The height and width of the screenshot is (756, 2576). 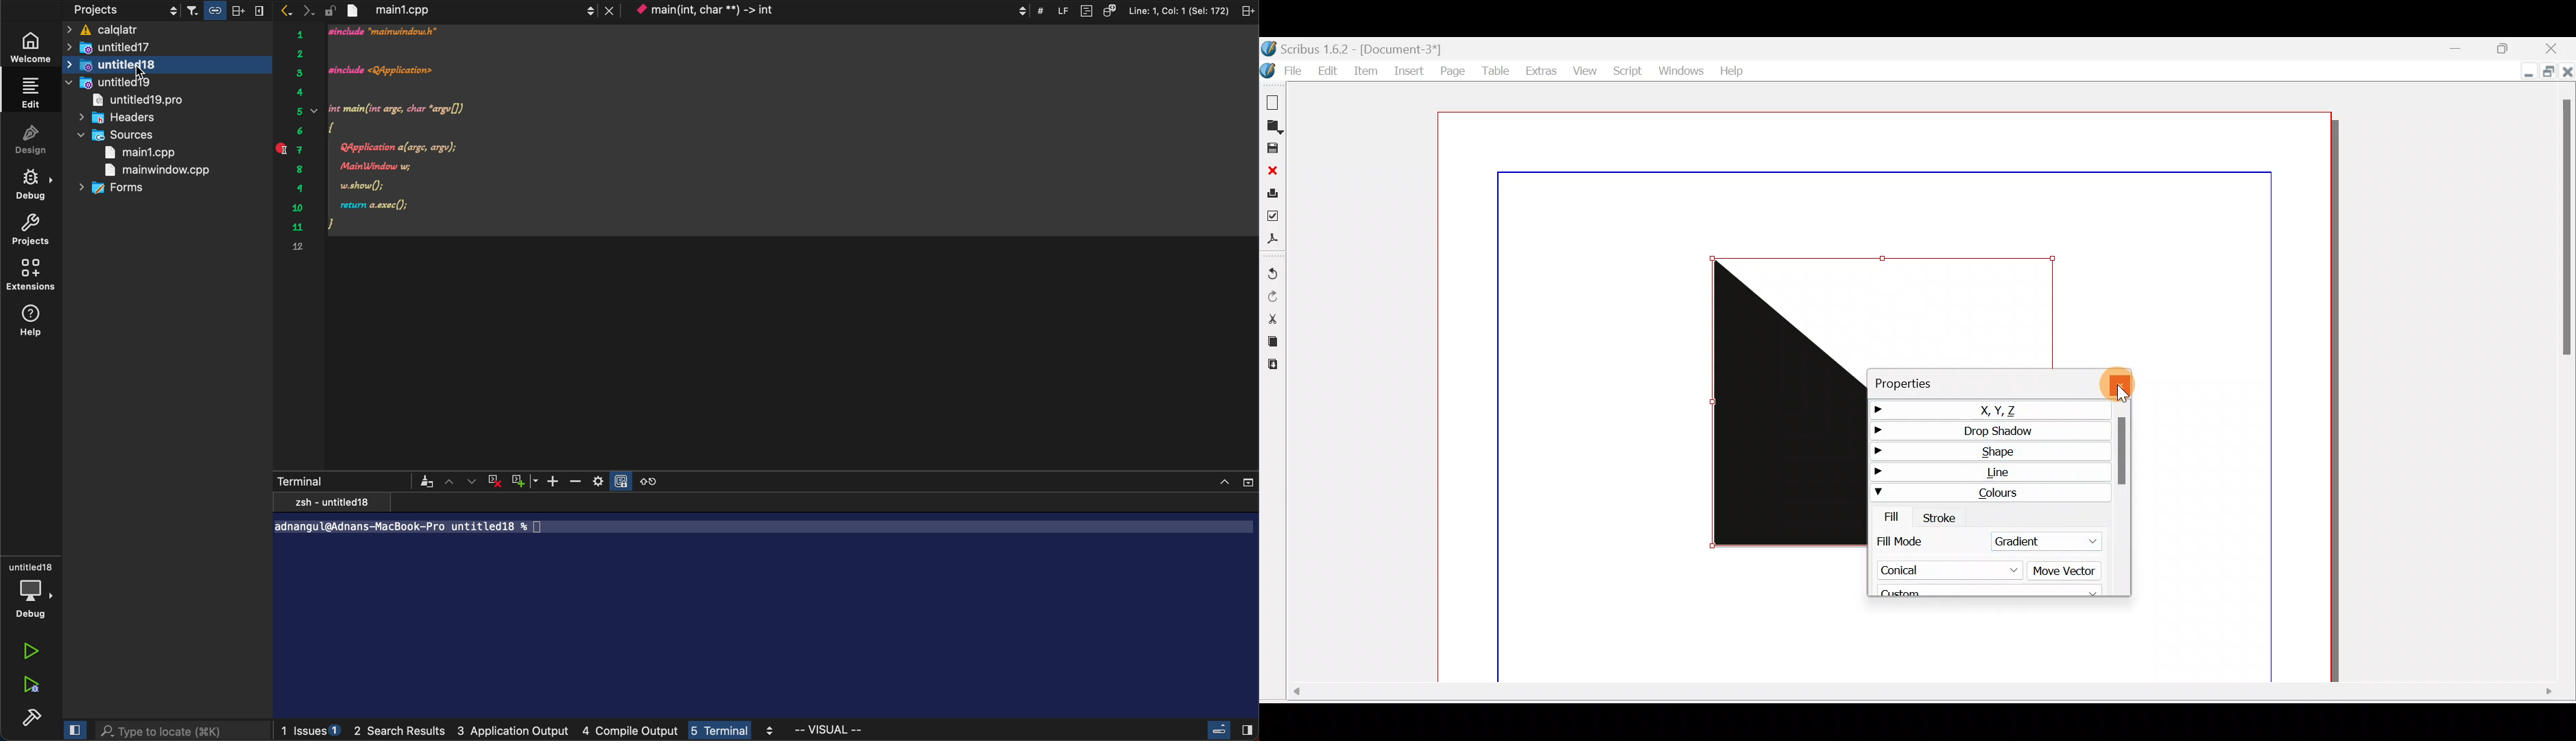 What do you see at coordinates (1275, 296) in the screenshot?
I see `Redo` at bounding box center [1275, 296].